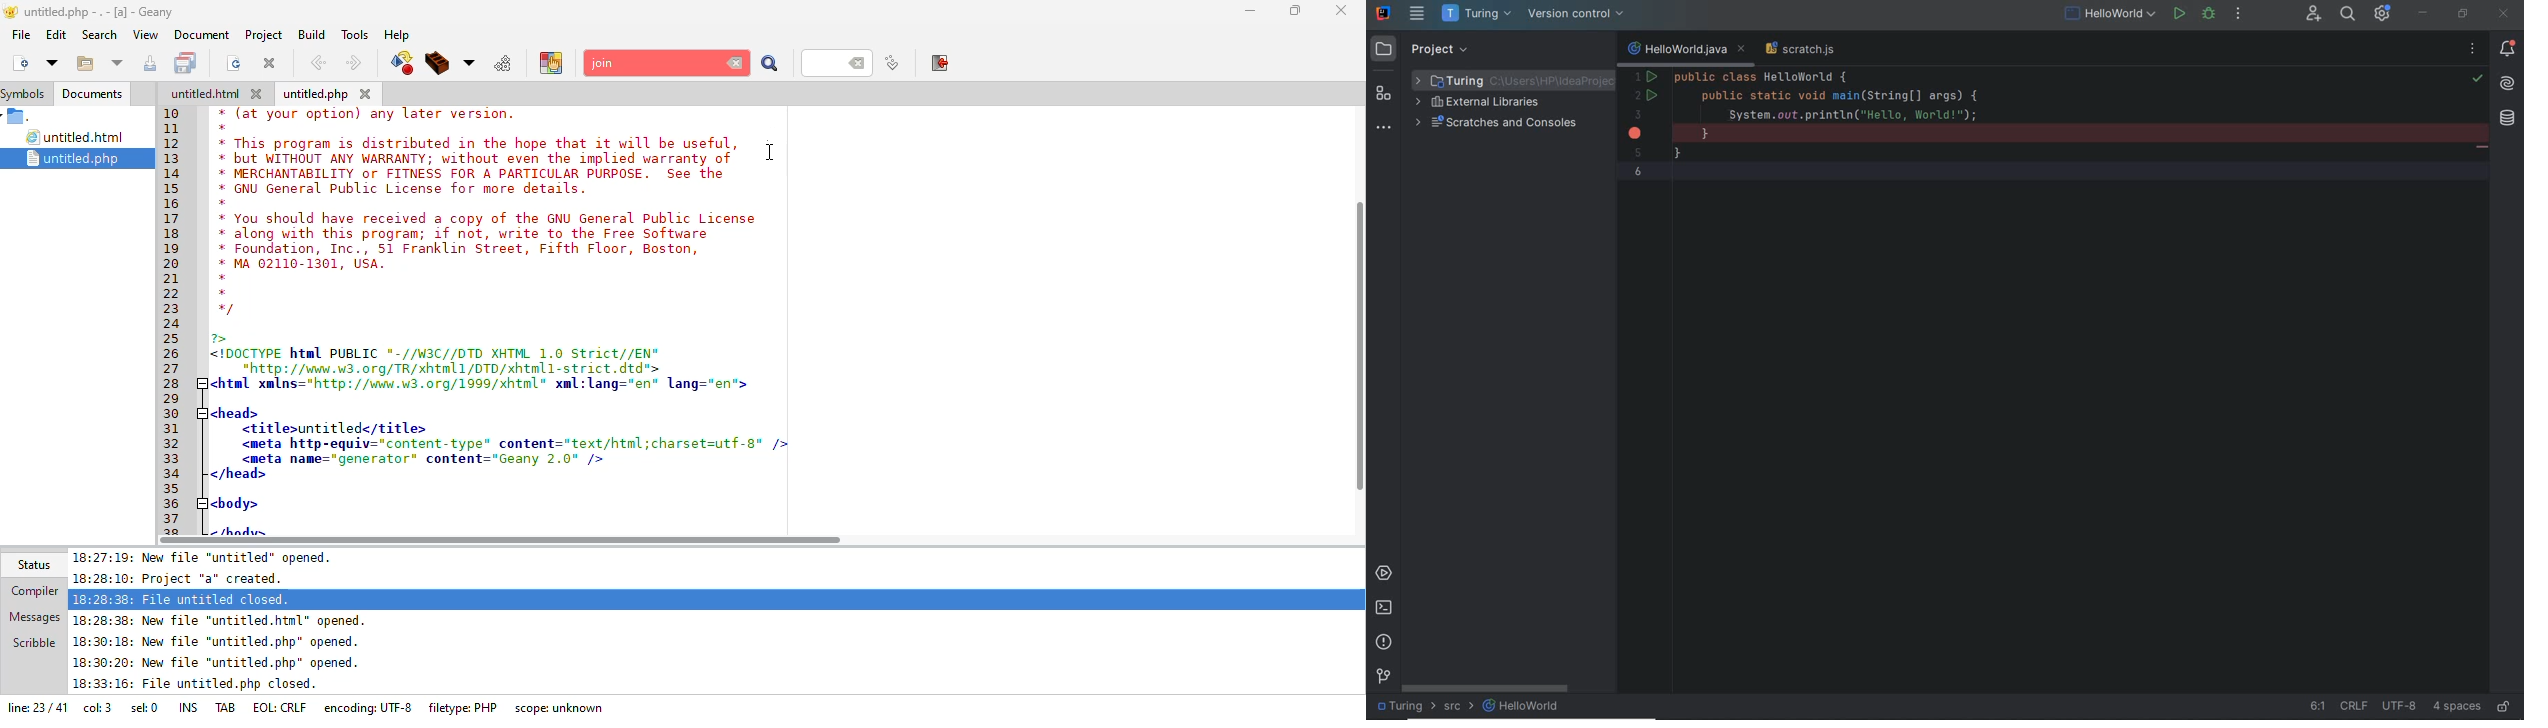 The image size is (2548, 728). Describe the element at coordinates (172, 204) in the screenshot. I see `16` at that location.